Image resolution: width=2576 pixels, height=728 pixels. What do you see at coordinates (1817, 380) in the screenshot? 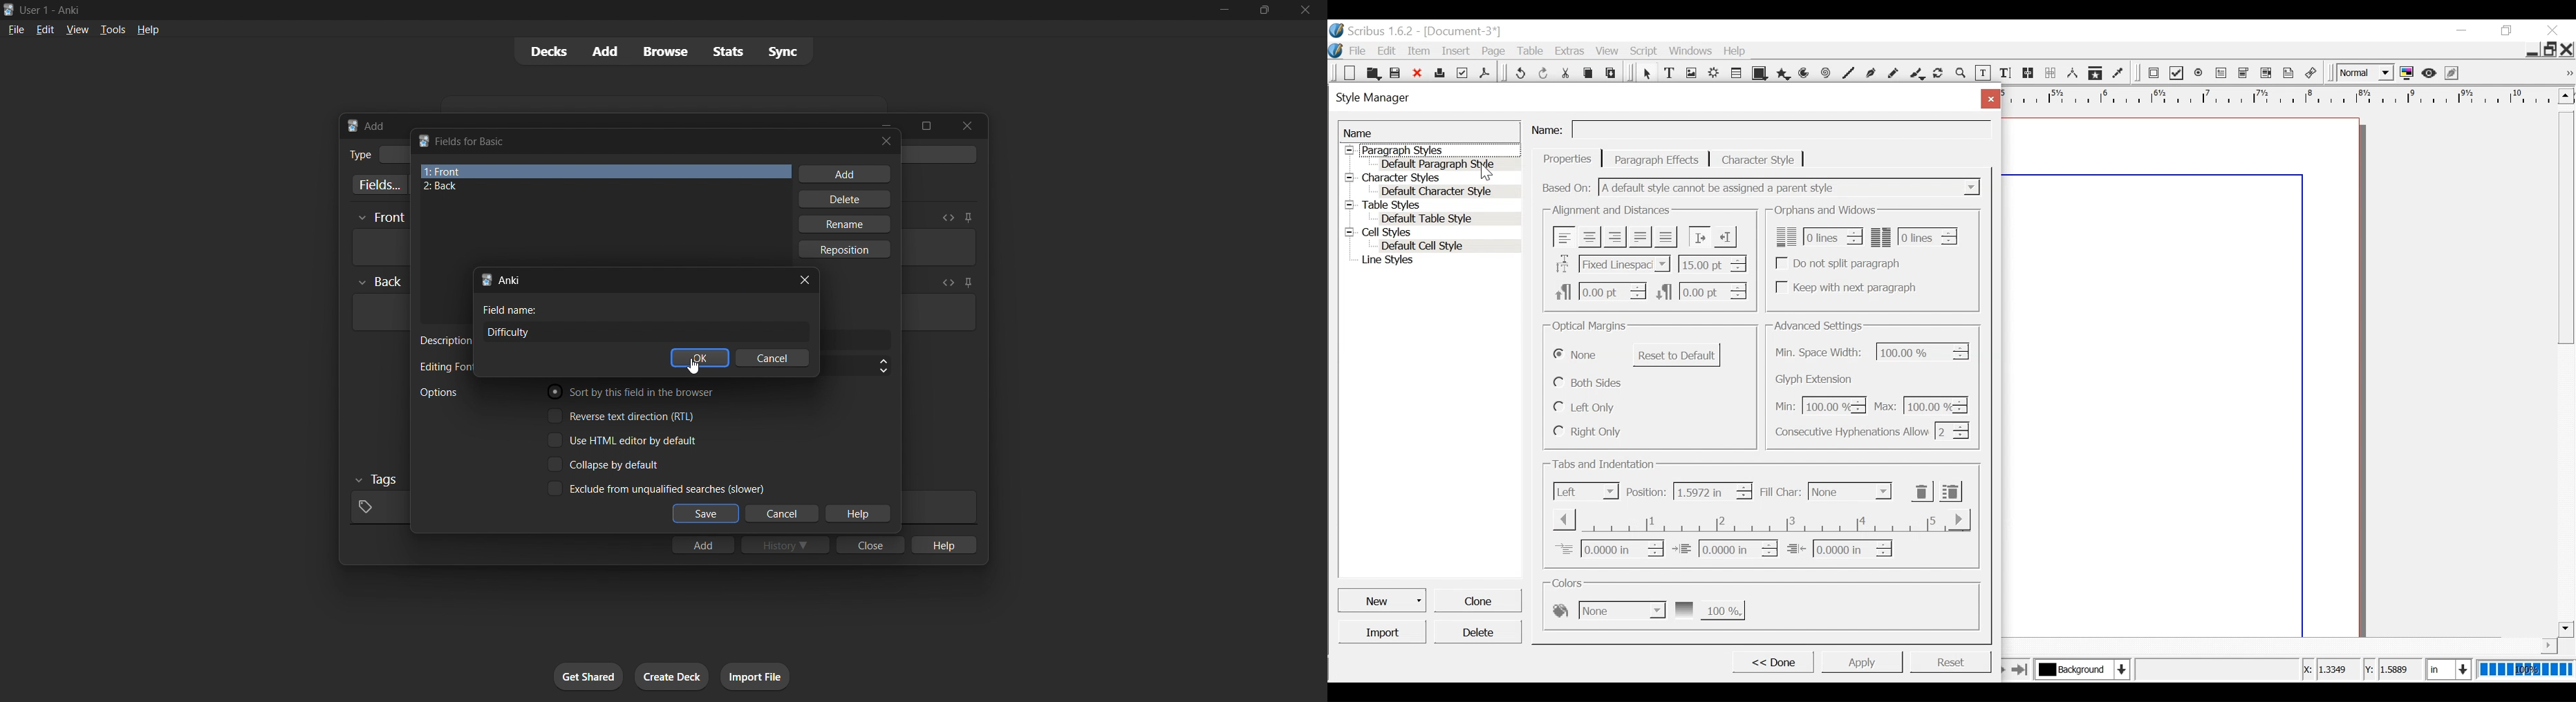
I see `Glyph extension` at bounding box center [1817, 380].